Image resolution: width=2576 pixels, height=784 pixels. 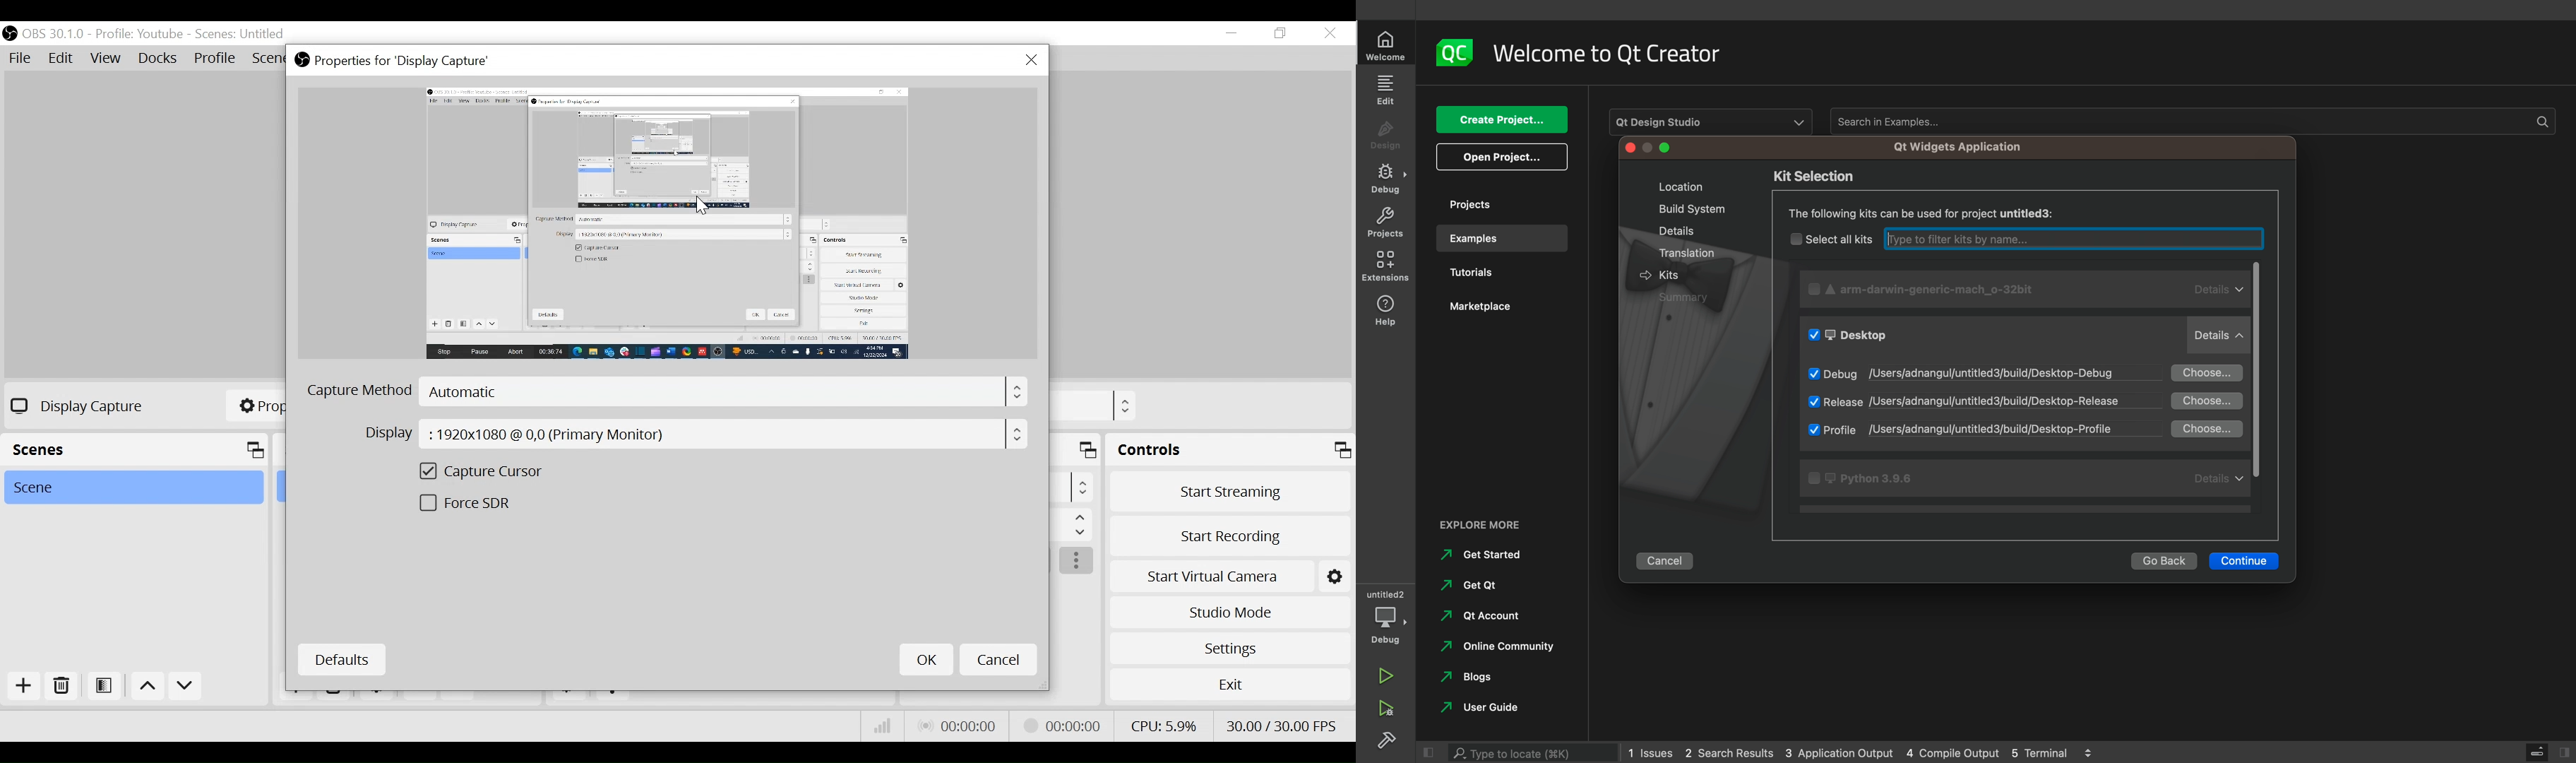 What do you see at coordinates (1816, 335) in the screenshot?
I see `check button` at bounding box center [1816, 335].